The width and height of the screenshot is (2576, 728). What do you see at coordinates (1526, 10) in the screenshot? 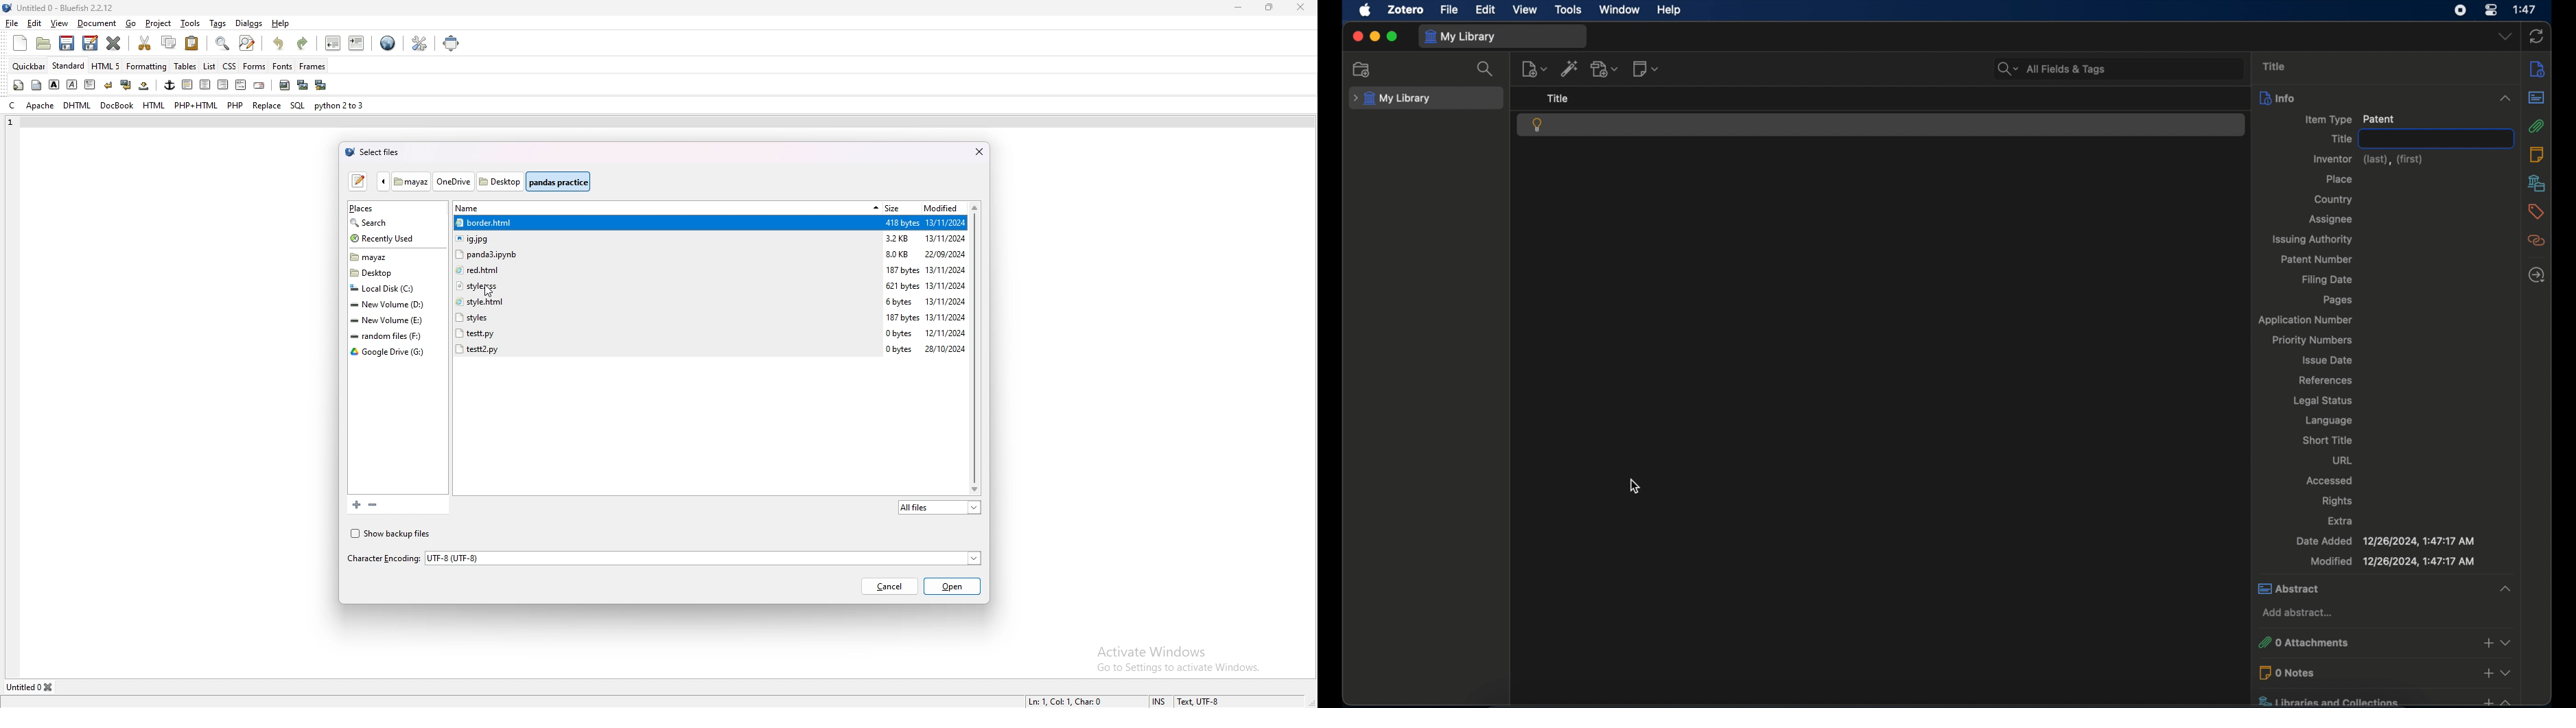
I see `view` at bounding box center [1526, 10].